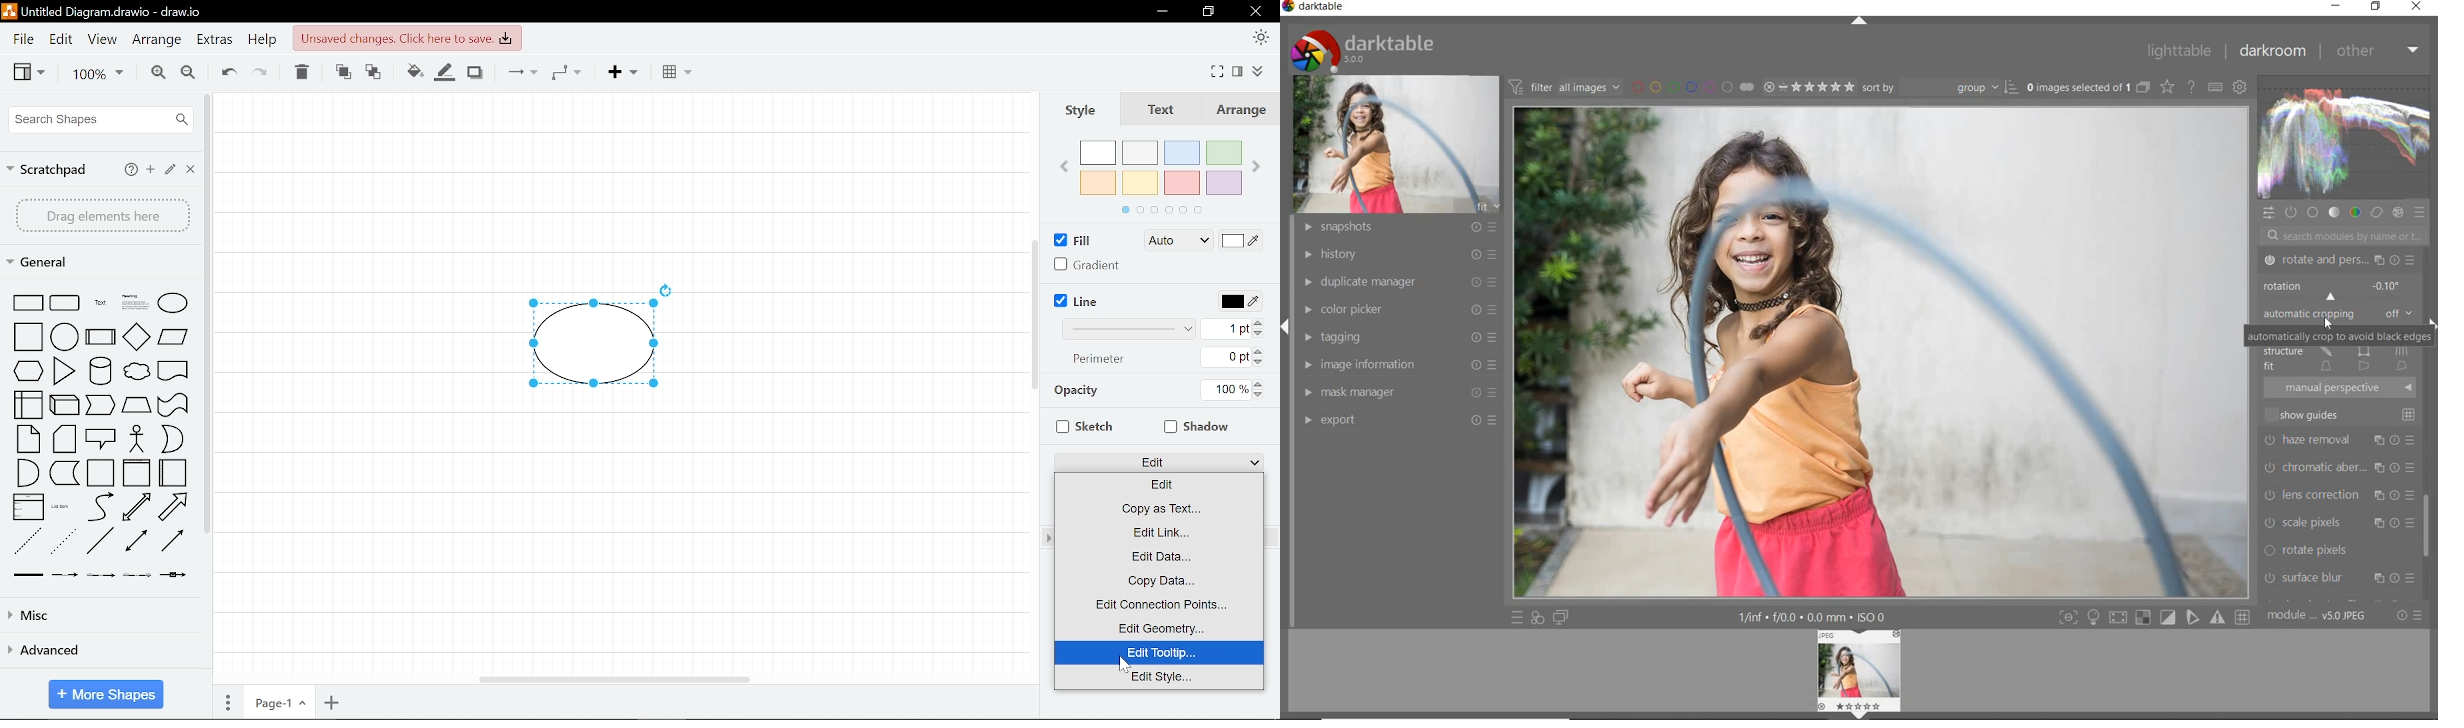 The image size is (2464, 728). Describe the element at coordinates (30, 302) in the screenshot. I see `rectangle` at that location.